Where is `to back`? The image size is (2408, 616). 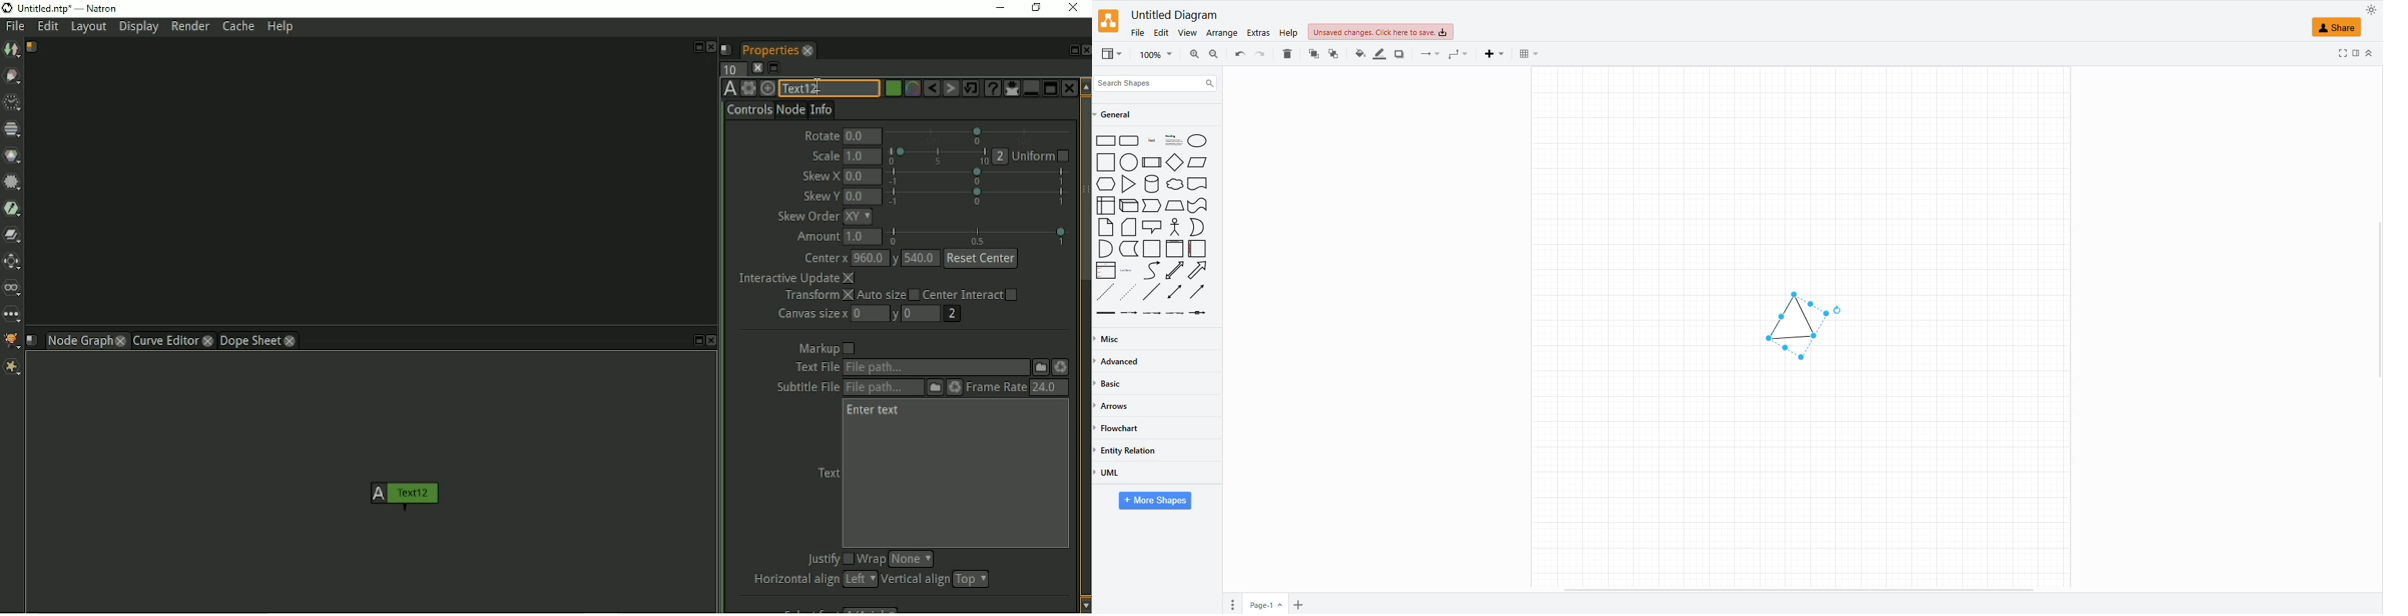 to back is located at coordinates (1313, 53).